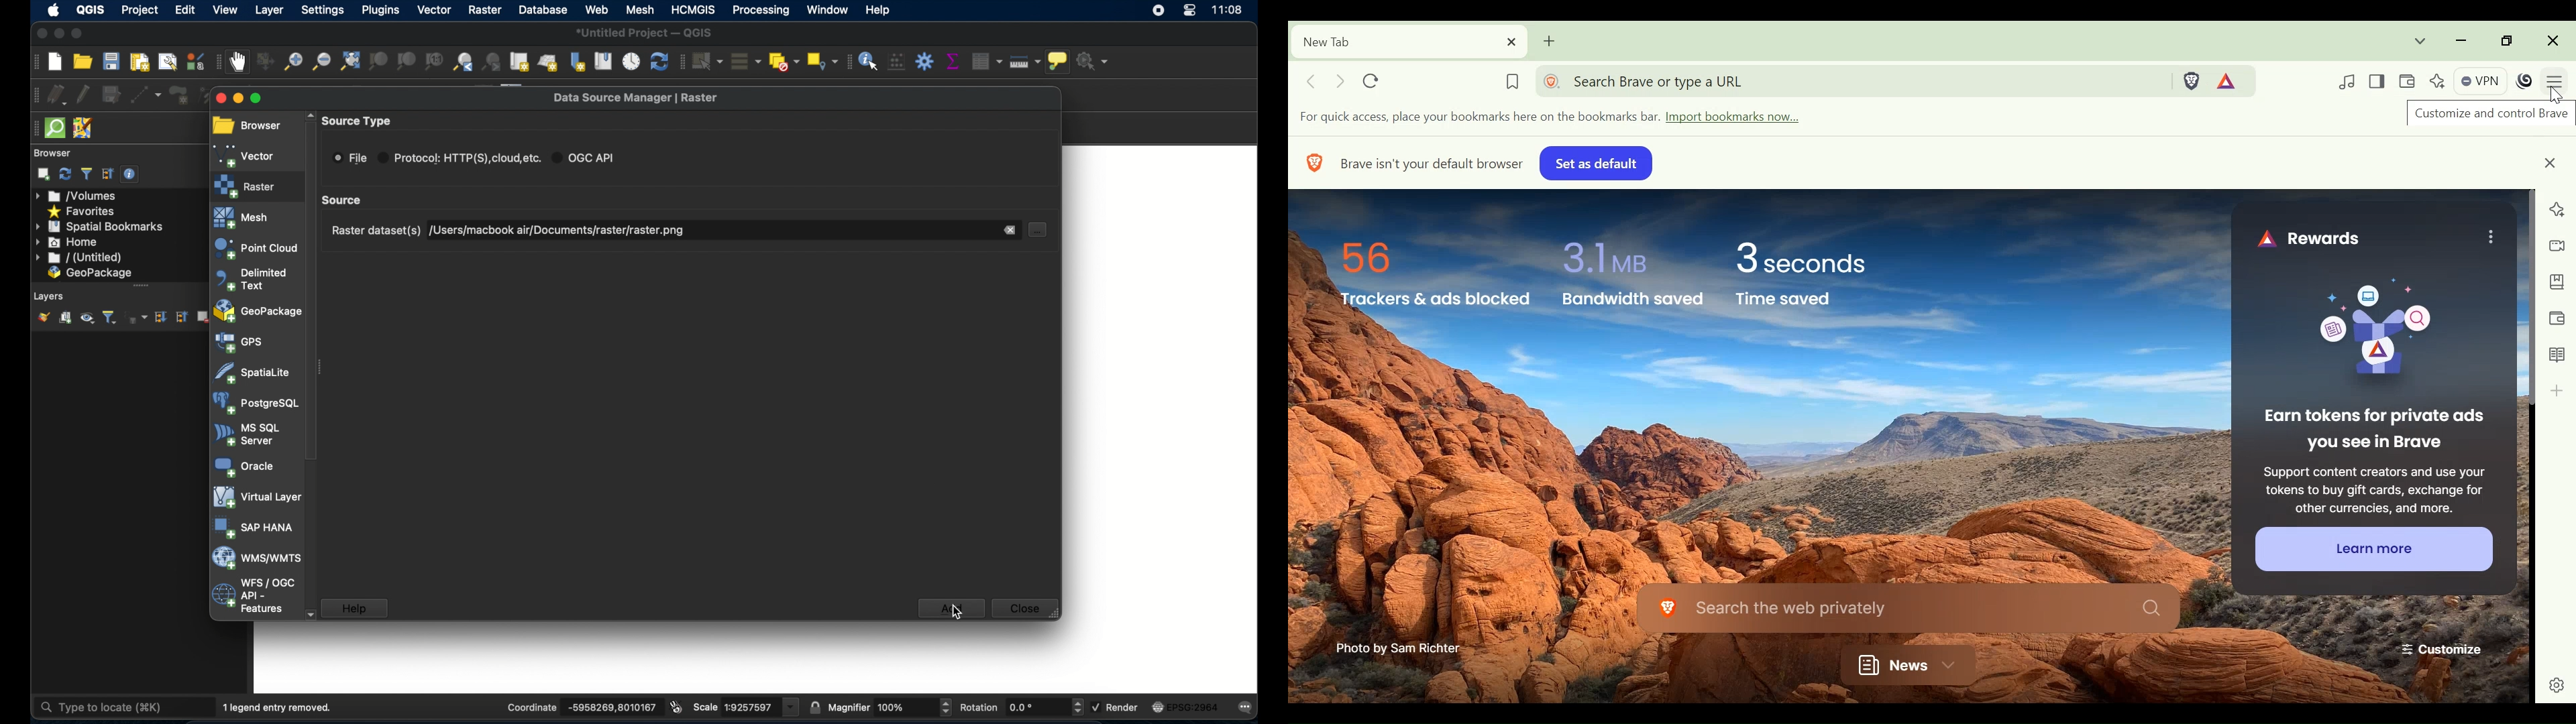 The image size is (2576, 728). I want to click on filter layer by expression, so click(136, 317).